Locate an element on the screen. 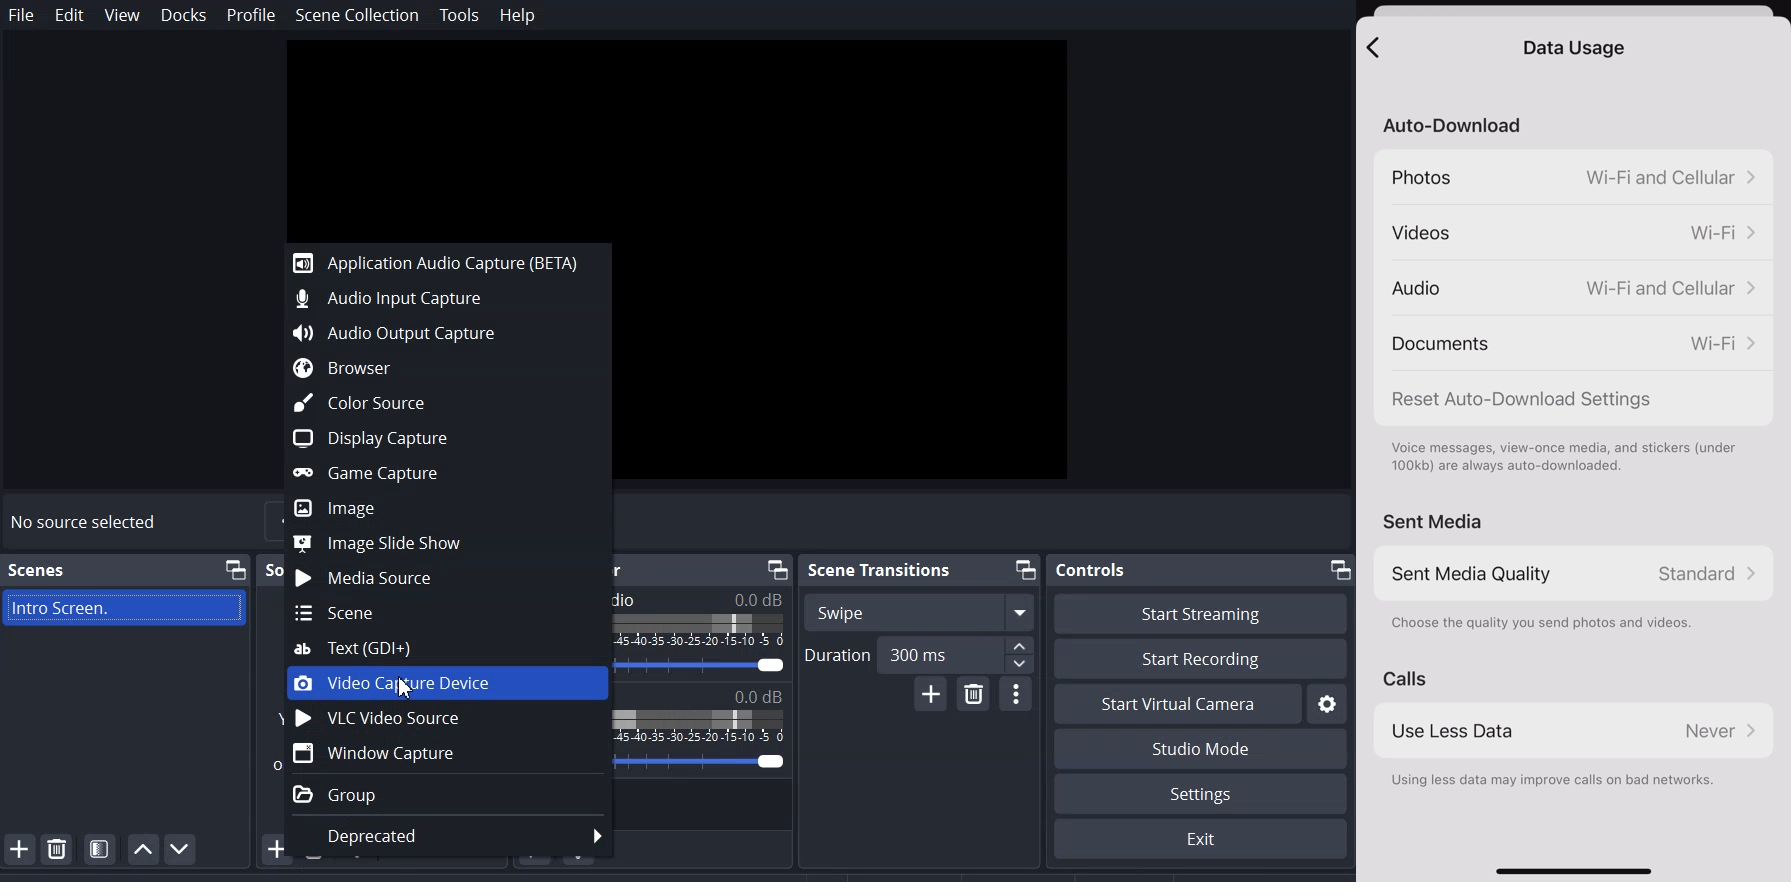 The height and width of the screenshot is (896, 1792). Audio Input Capture is located at coordinates (436, 298).